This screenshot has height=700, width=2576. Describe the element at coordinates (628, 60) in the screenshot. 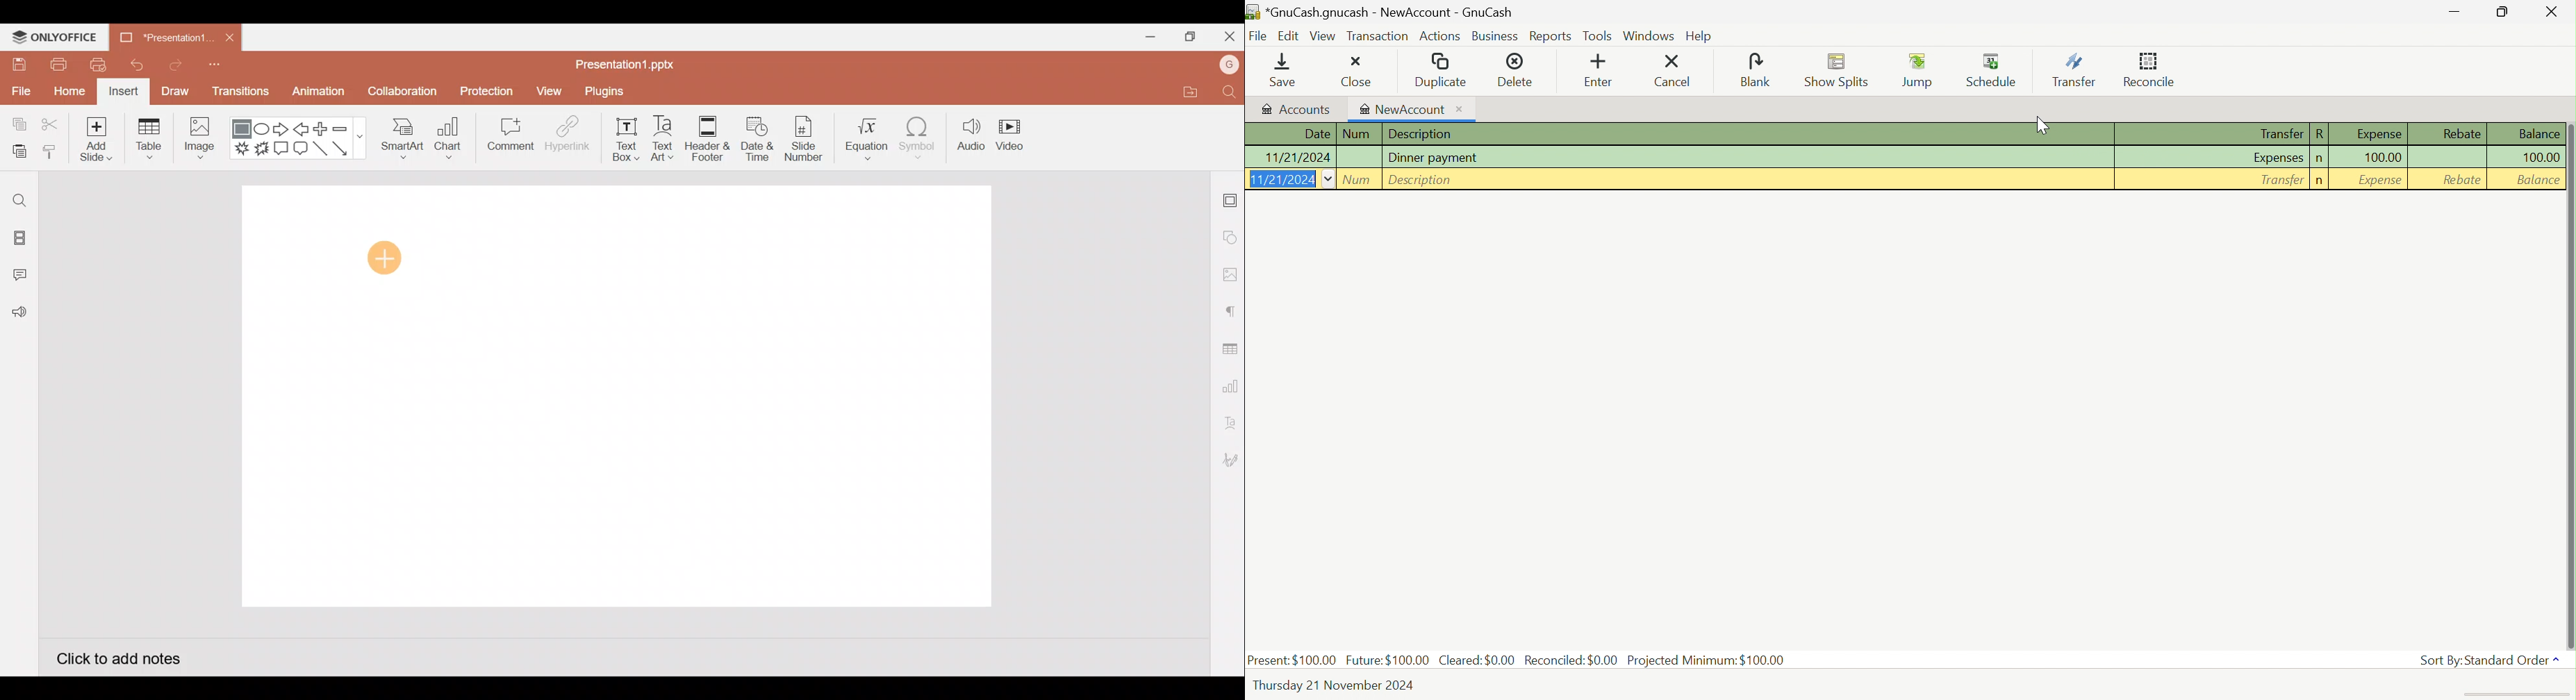

I see `Presentation1.pptx` at that location.